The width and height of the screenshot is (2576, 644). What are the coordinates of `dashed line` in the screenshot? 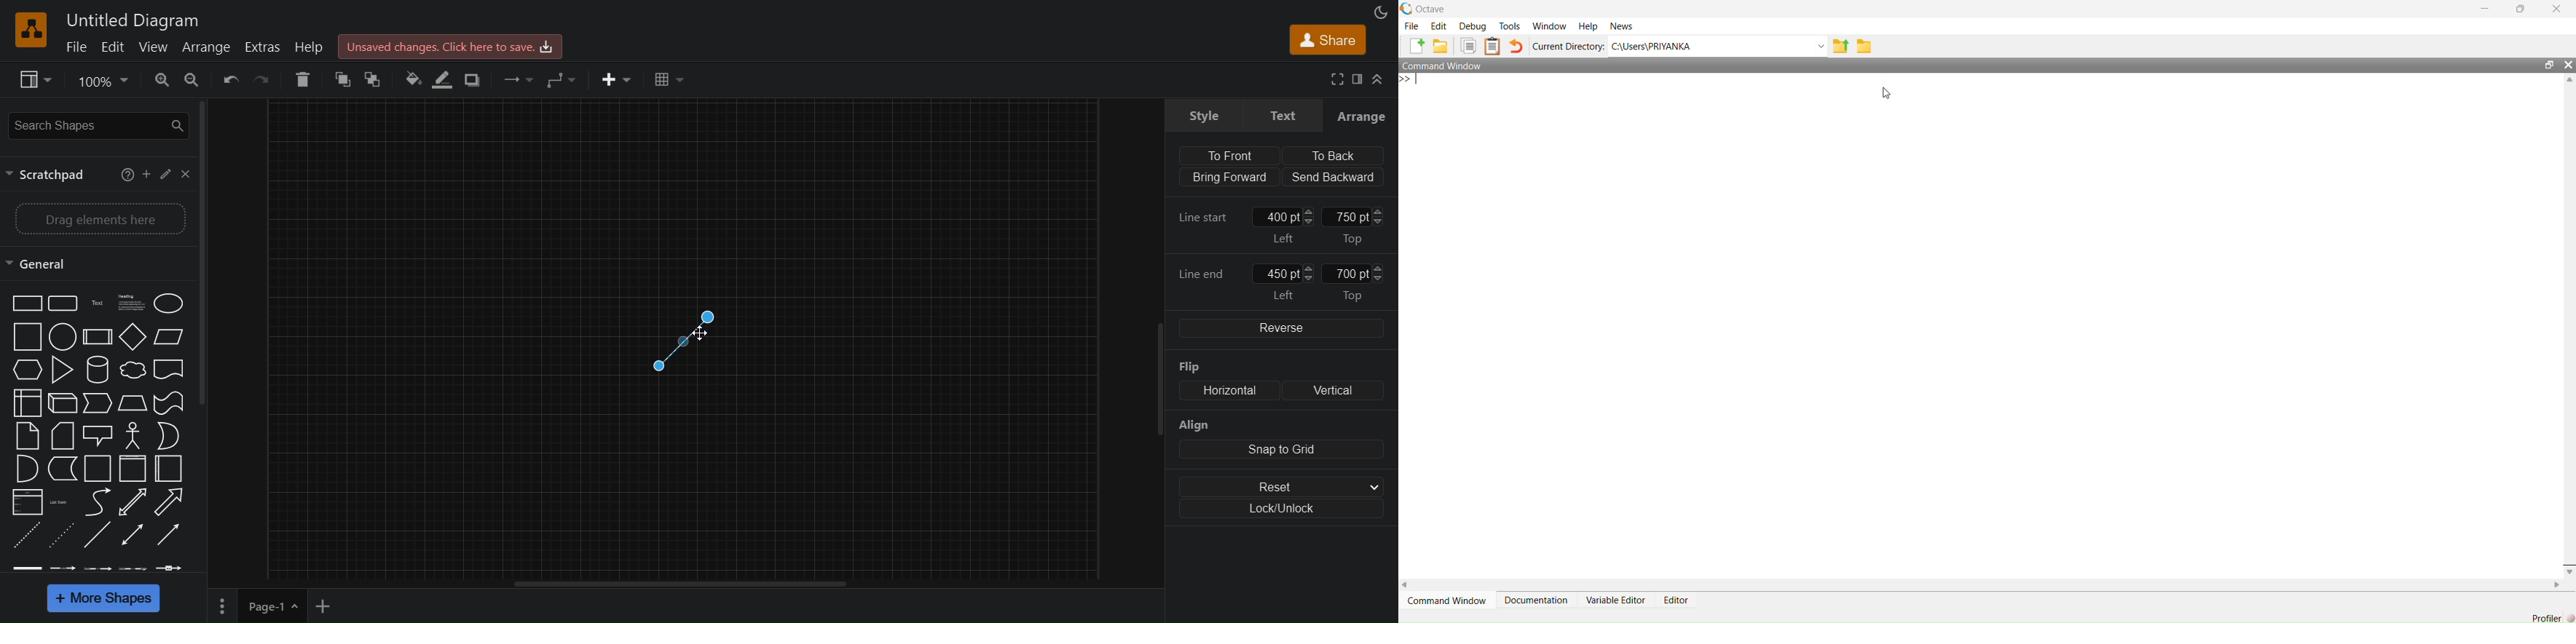 It's located at (23, 536).